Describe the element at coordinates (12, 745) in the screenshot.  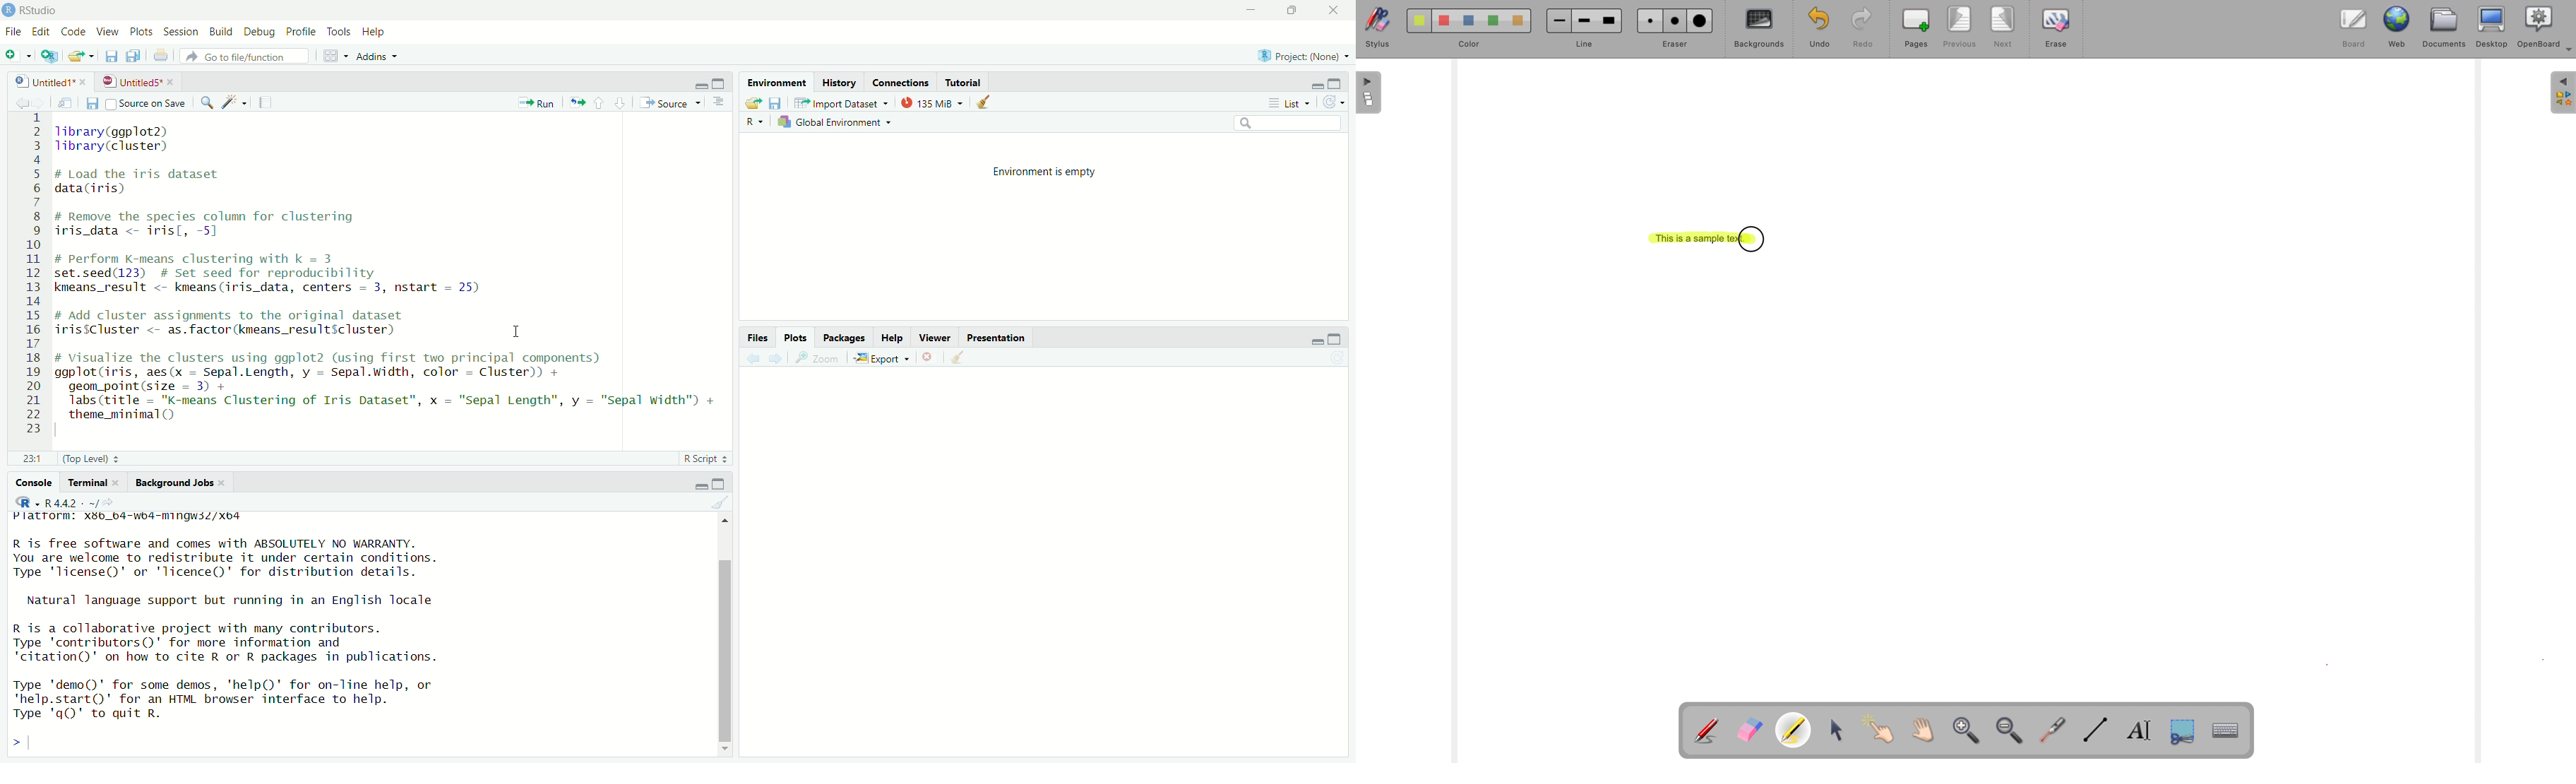
I see `prompt cursor` at that location.